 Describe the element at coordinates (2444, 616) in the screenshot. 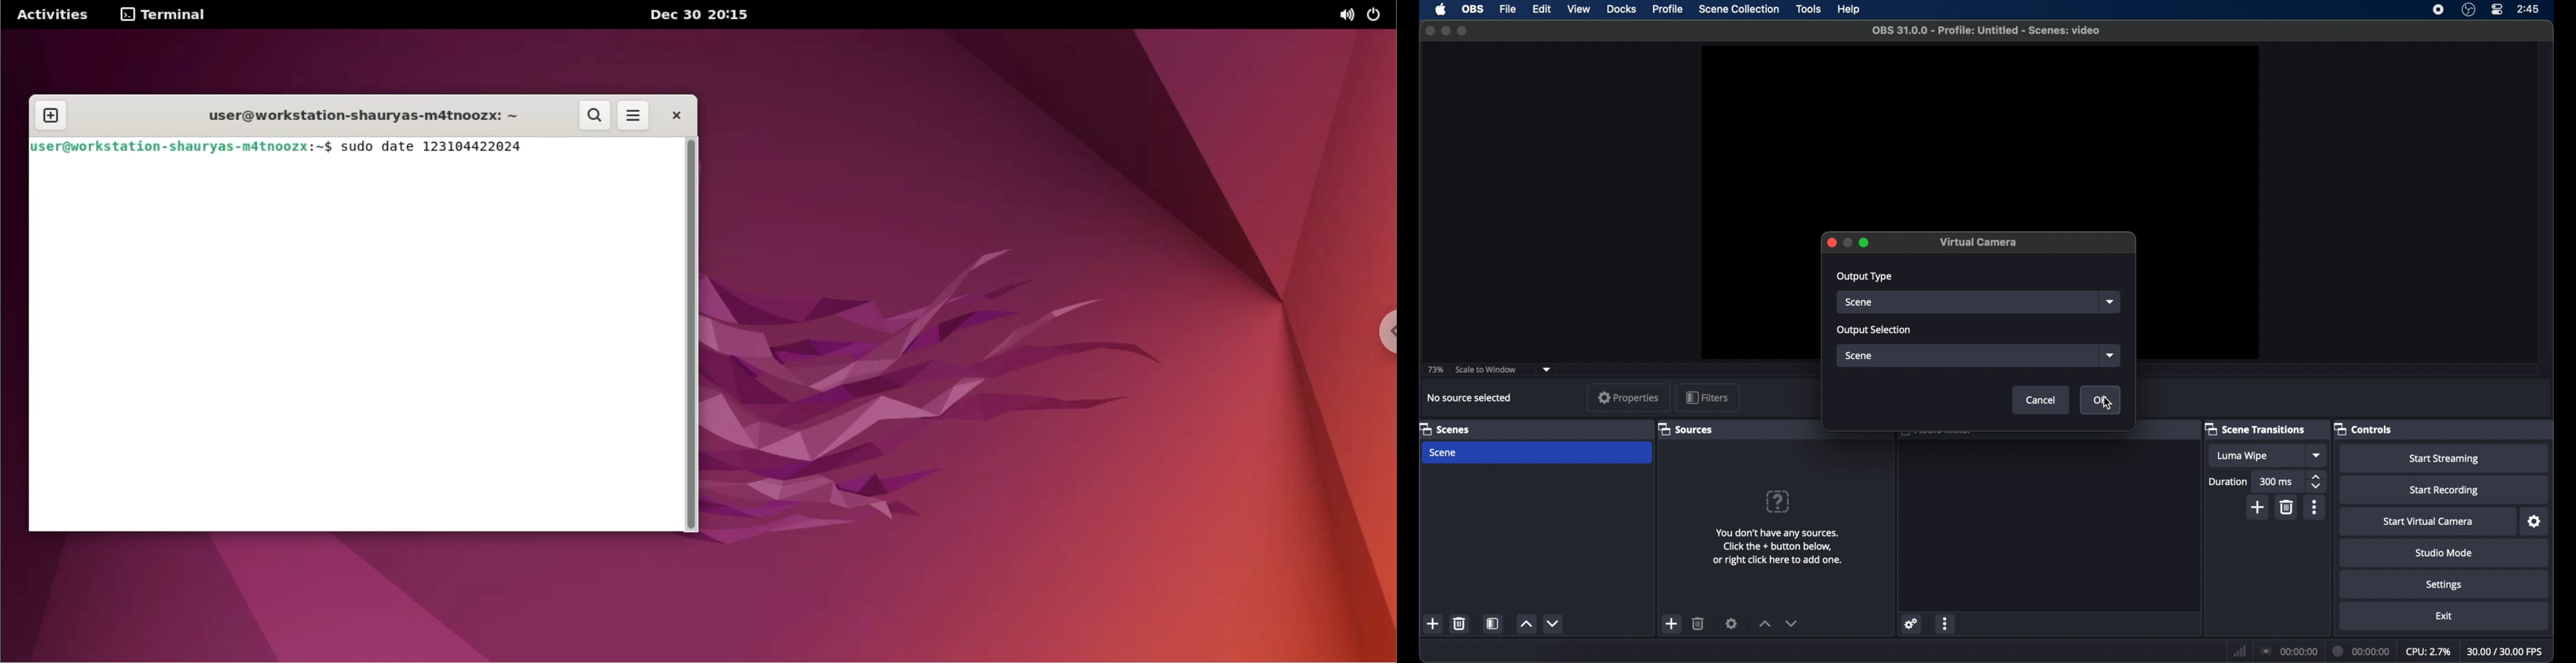

I see `exit` at that location.